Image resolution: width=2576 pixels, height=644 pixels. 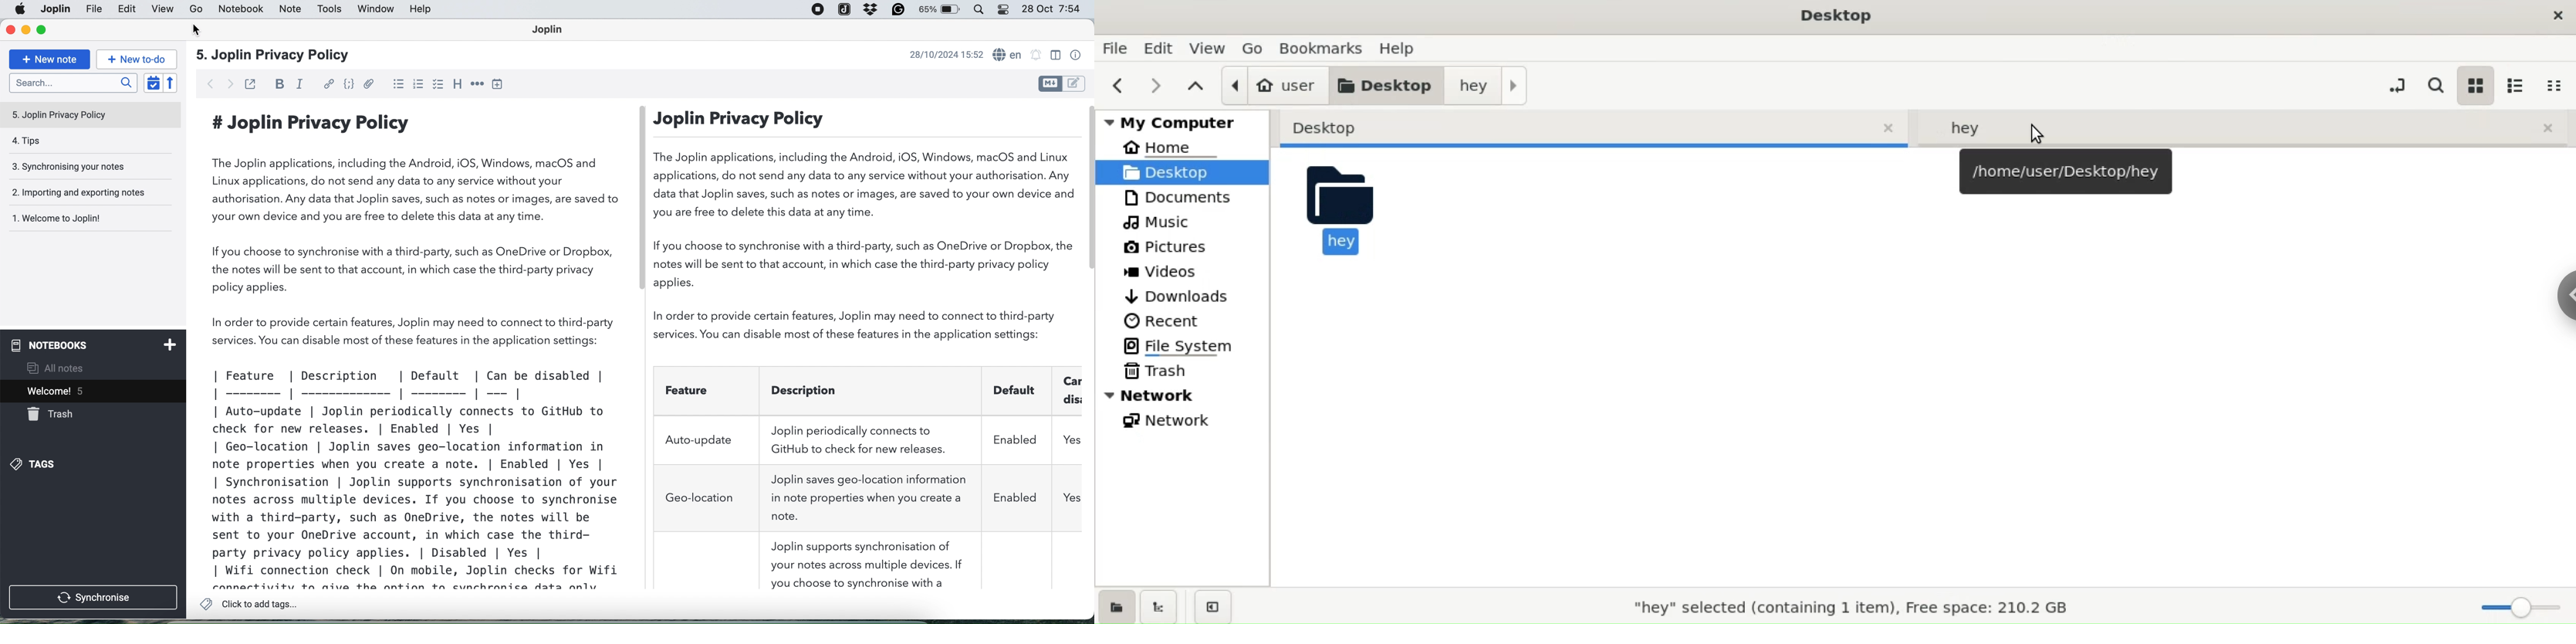 I want to click on close, so click(x=10, y=30).